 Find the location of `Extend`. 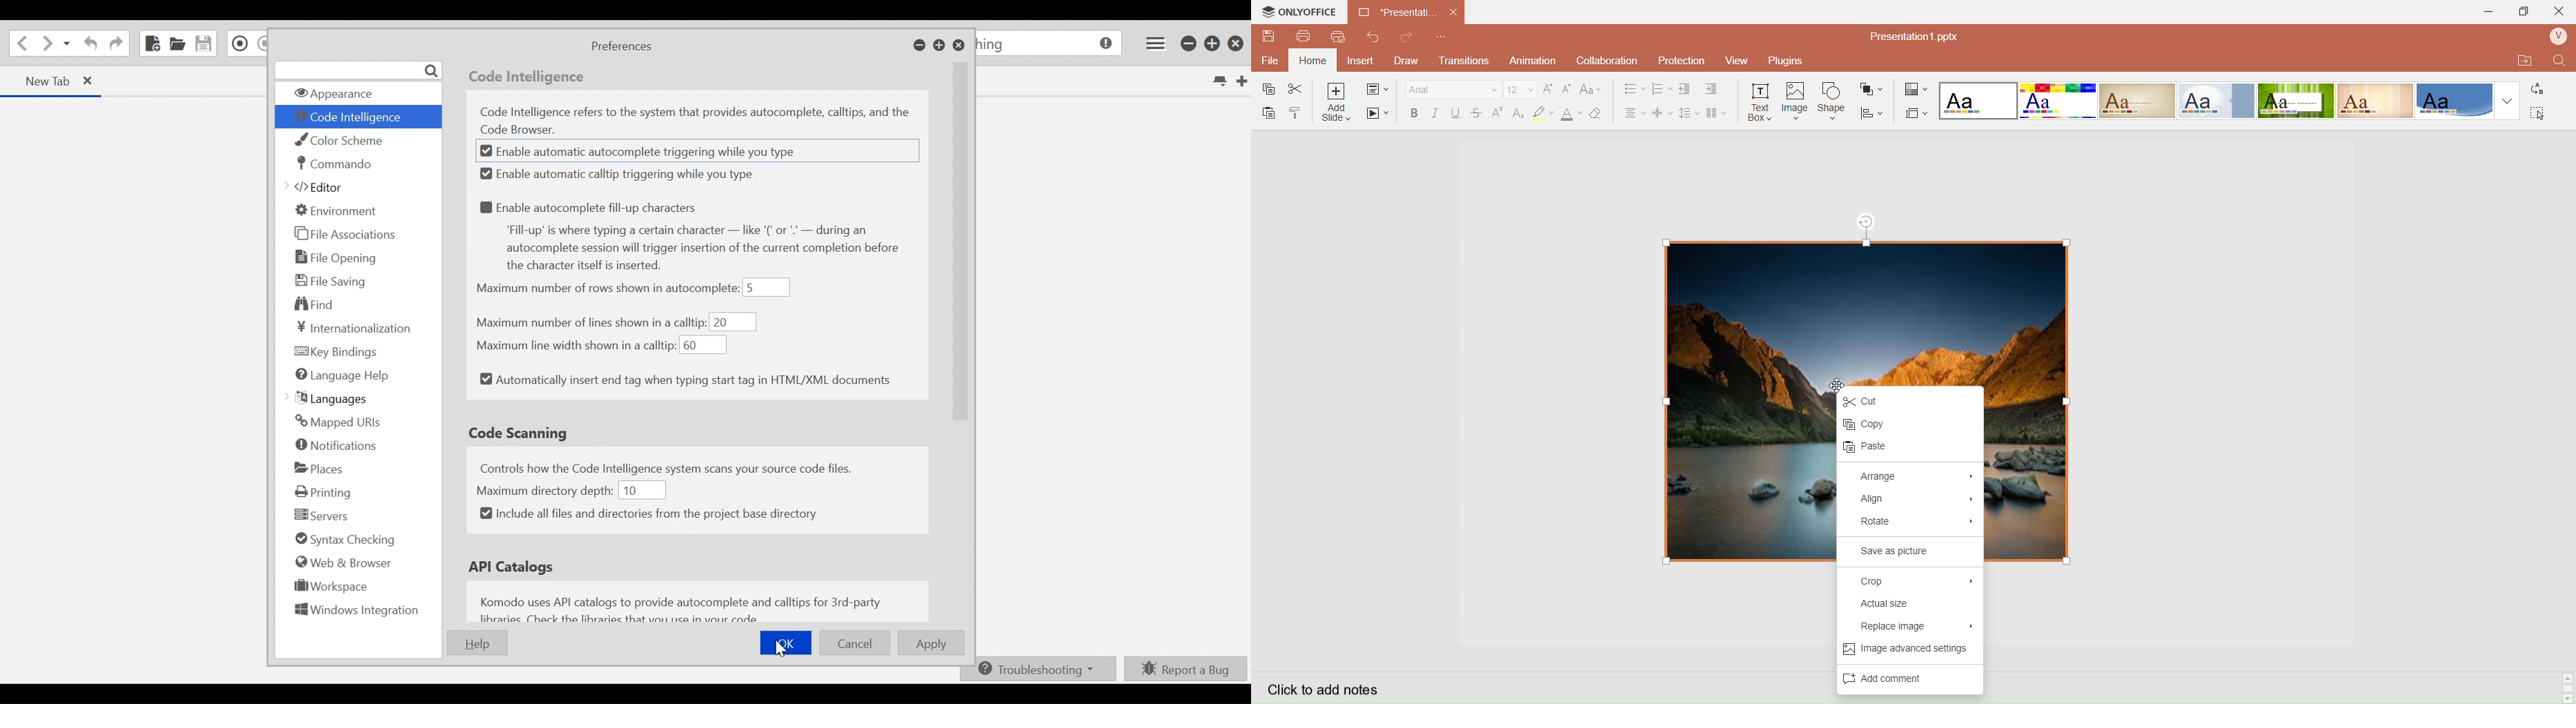

Extend is located at coordinates (2530, 10).